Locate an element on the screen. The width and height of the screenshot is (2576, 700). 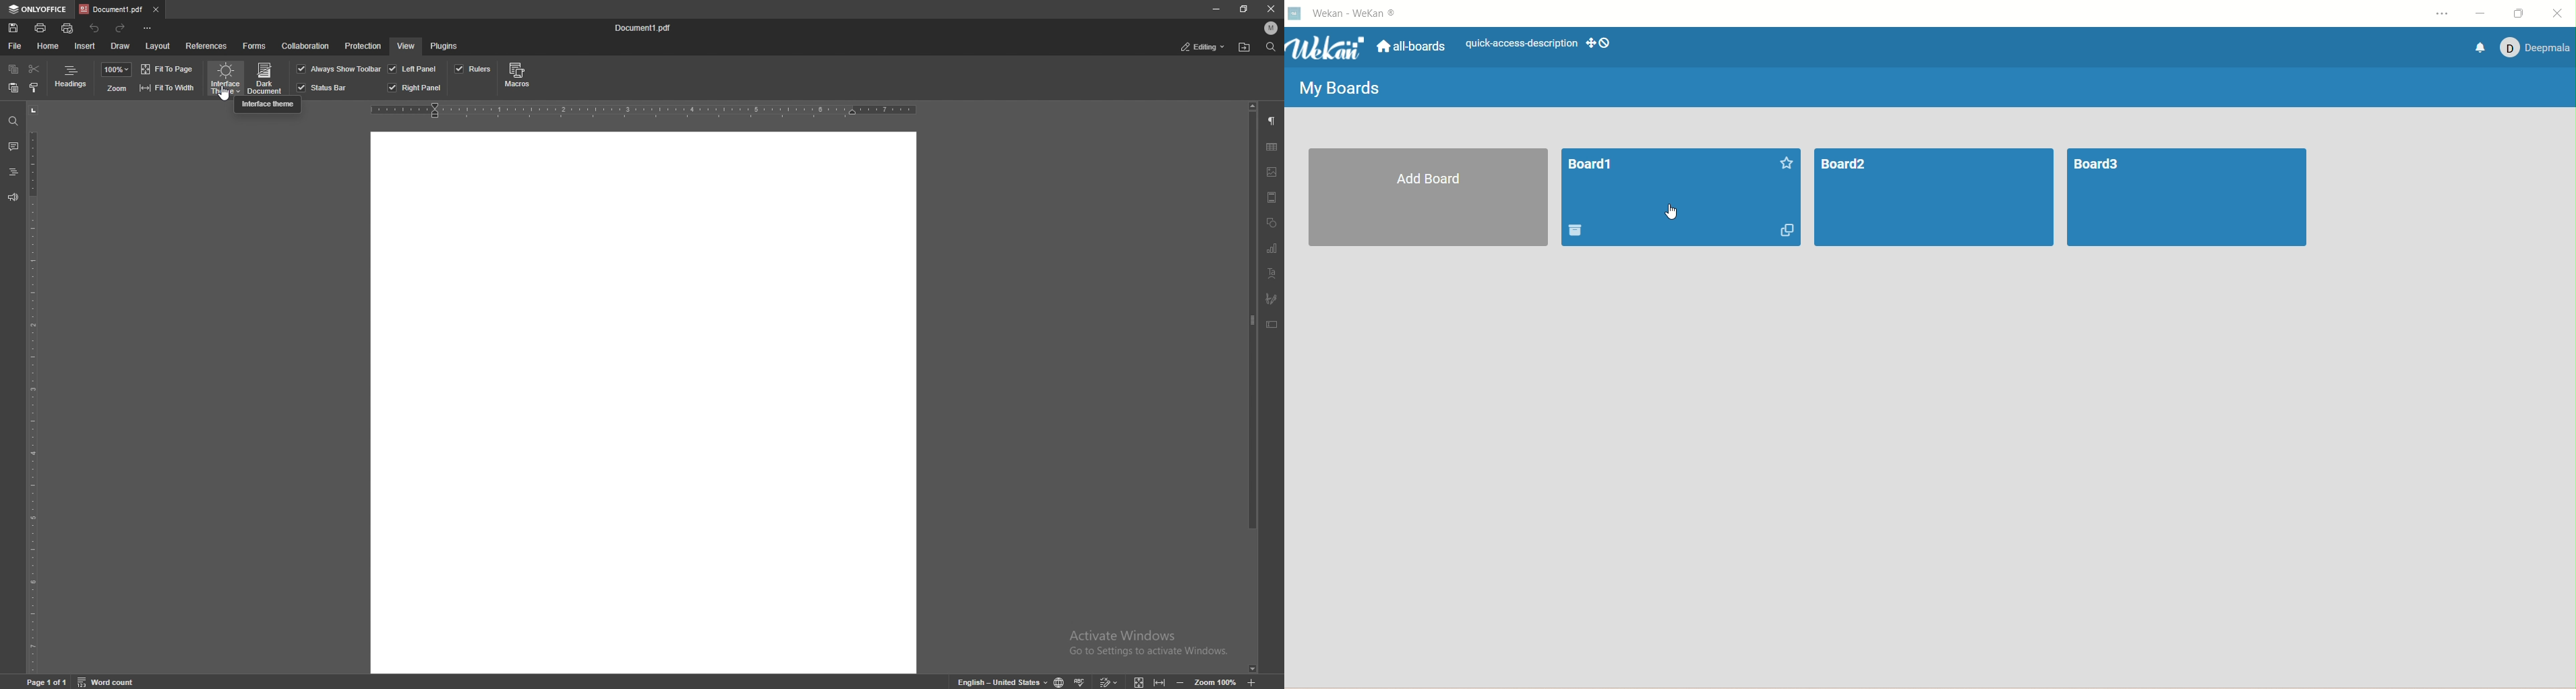
zoom out is located at coordinates (1181, 682).